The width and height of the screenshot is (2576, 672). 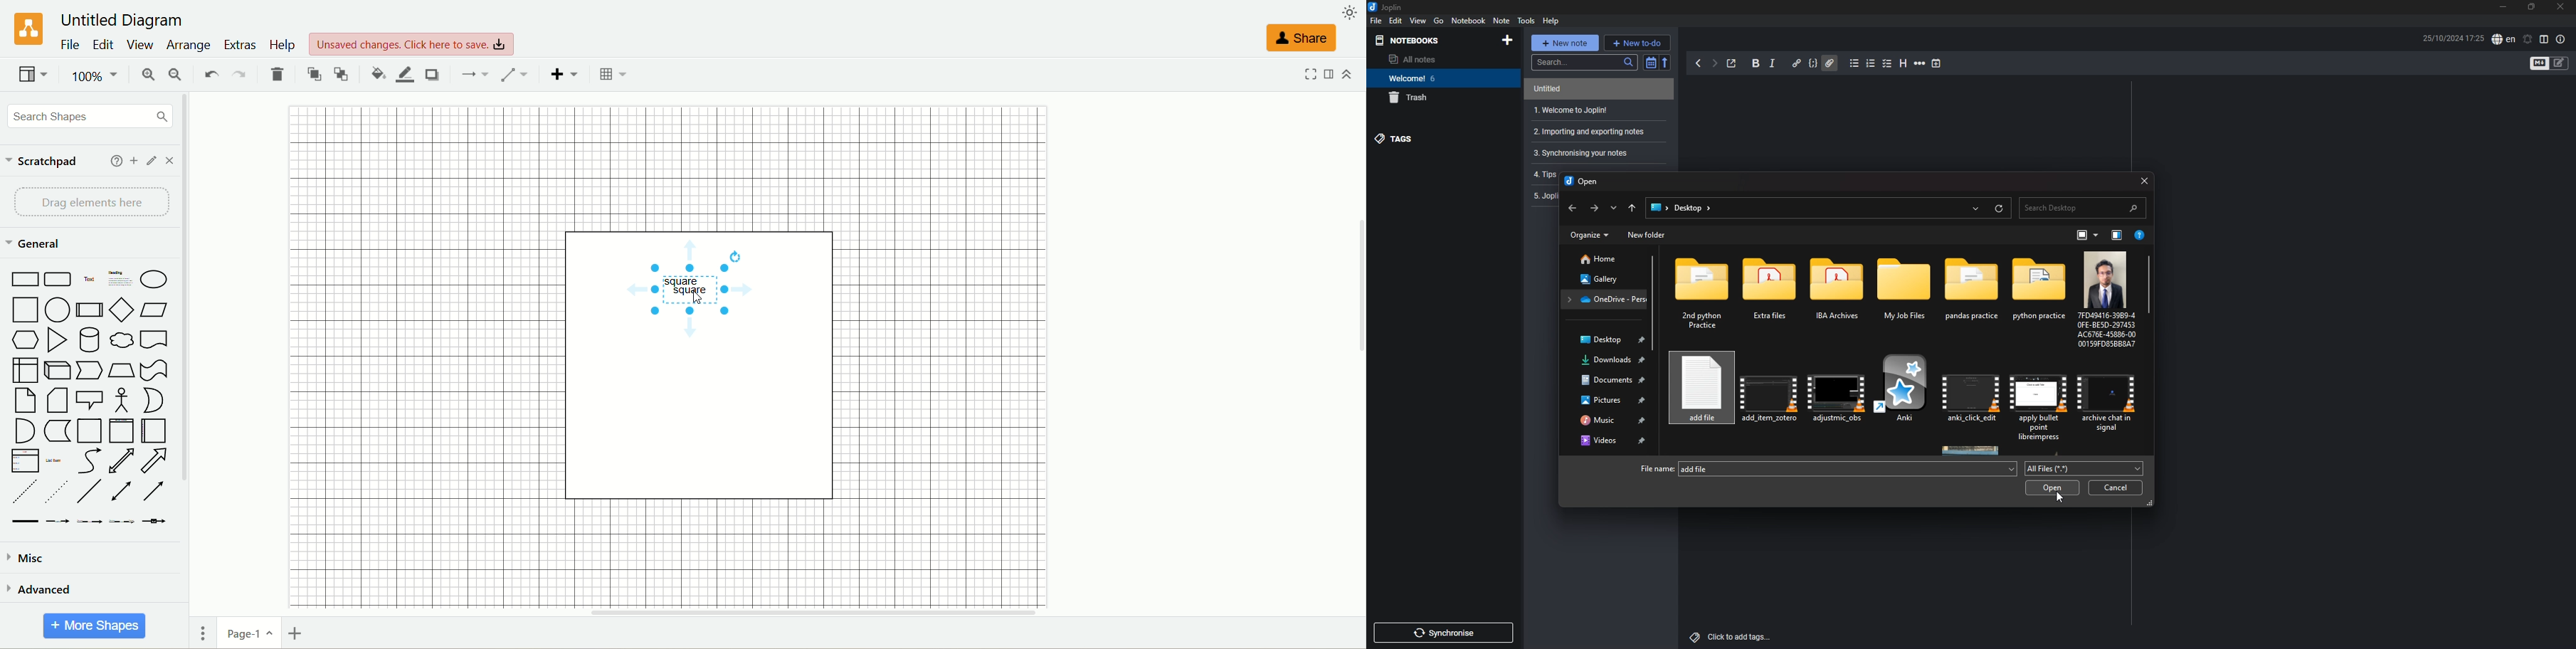 What do you see at coordinates (1647, 235) in the screenshot?
I see `new folder` at bounding box center [1647, 235].